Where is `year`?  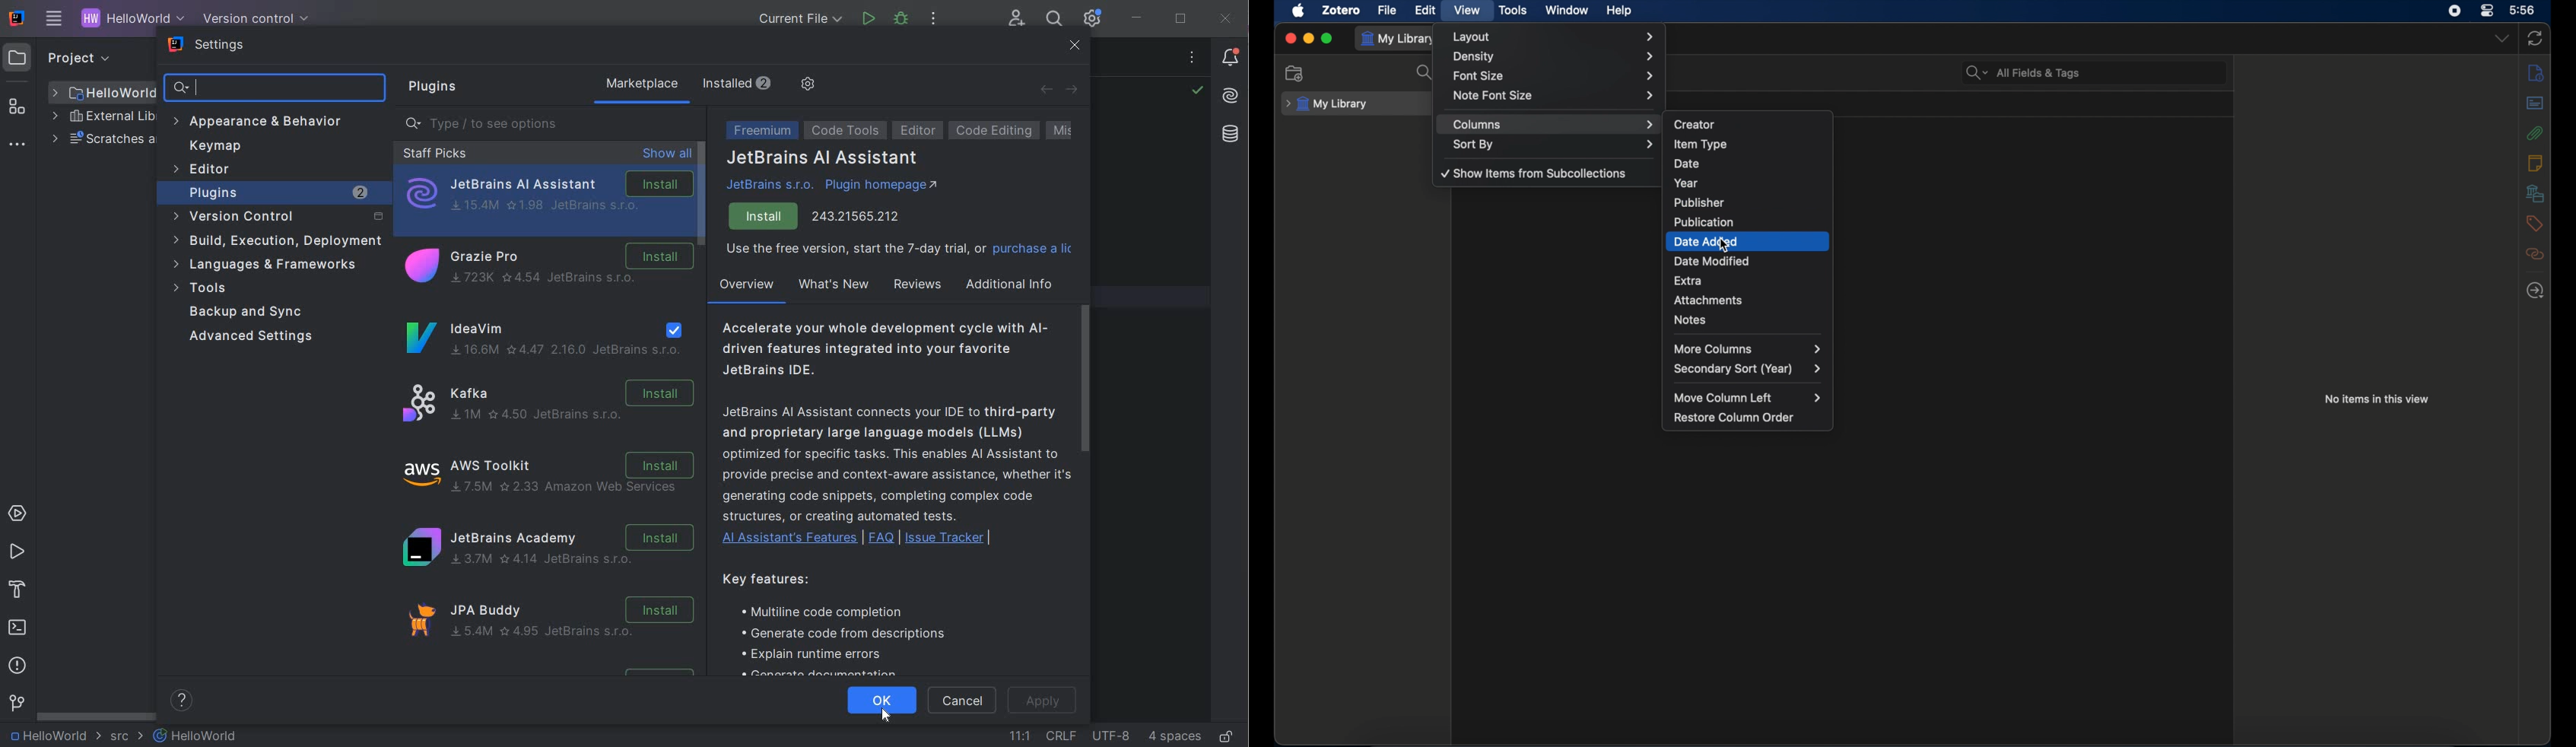 year is located at coordinates (1748, 181).